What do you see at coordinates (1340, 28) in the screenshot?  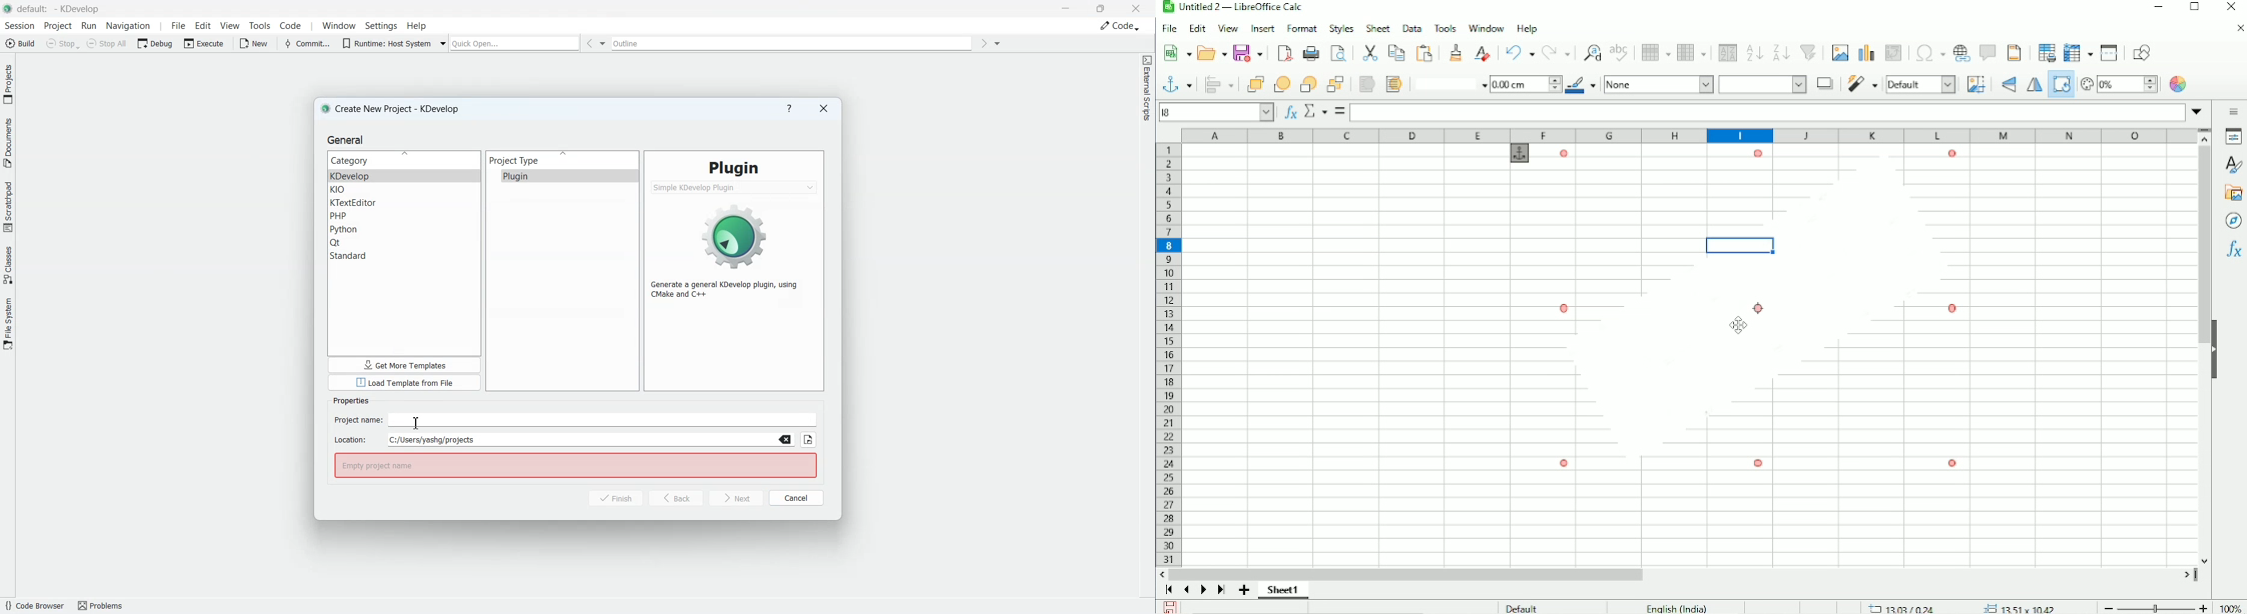 I see `Styles` at bounding box center [1340, 28].